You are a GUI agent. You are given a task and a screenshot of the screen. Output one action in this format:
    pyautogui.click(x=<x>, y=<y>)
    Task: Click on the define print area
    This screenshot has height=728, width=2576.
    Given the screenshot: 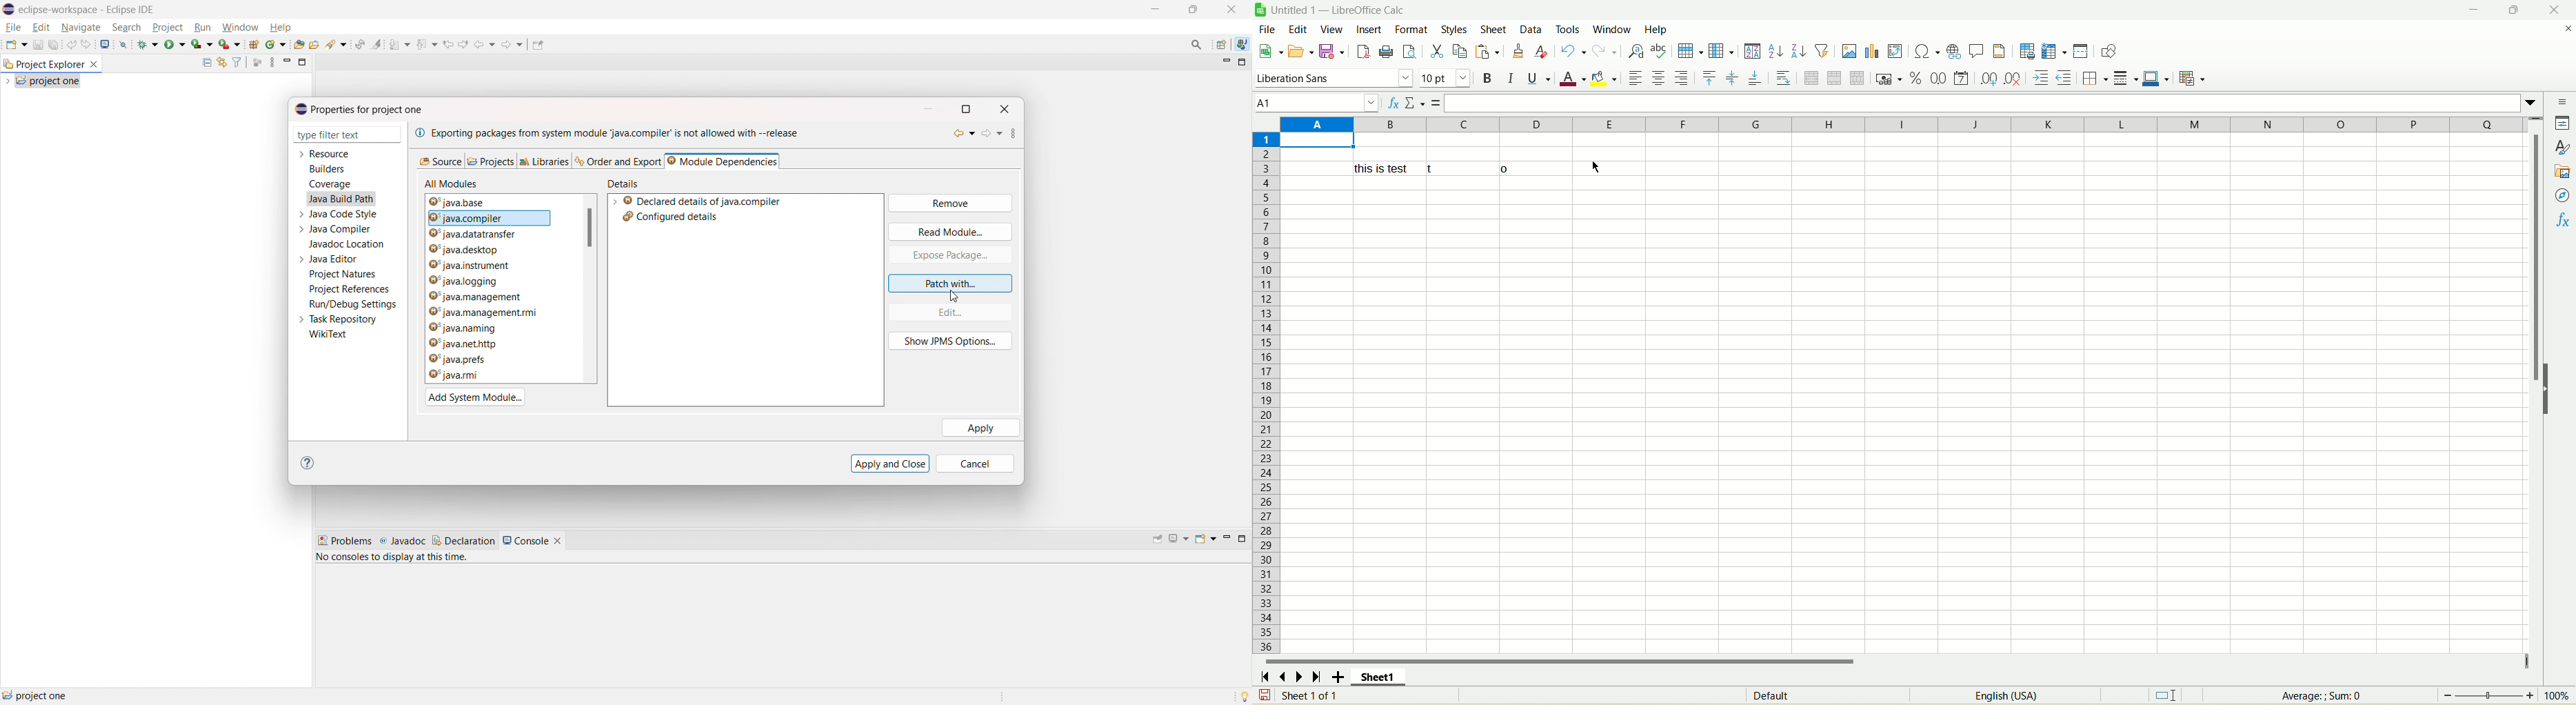 What is the action you would take?
    pyautogui.click(x=2027, y=52)
    